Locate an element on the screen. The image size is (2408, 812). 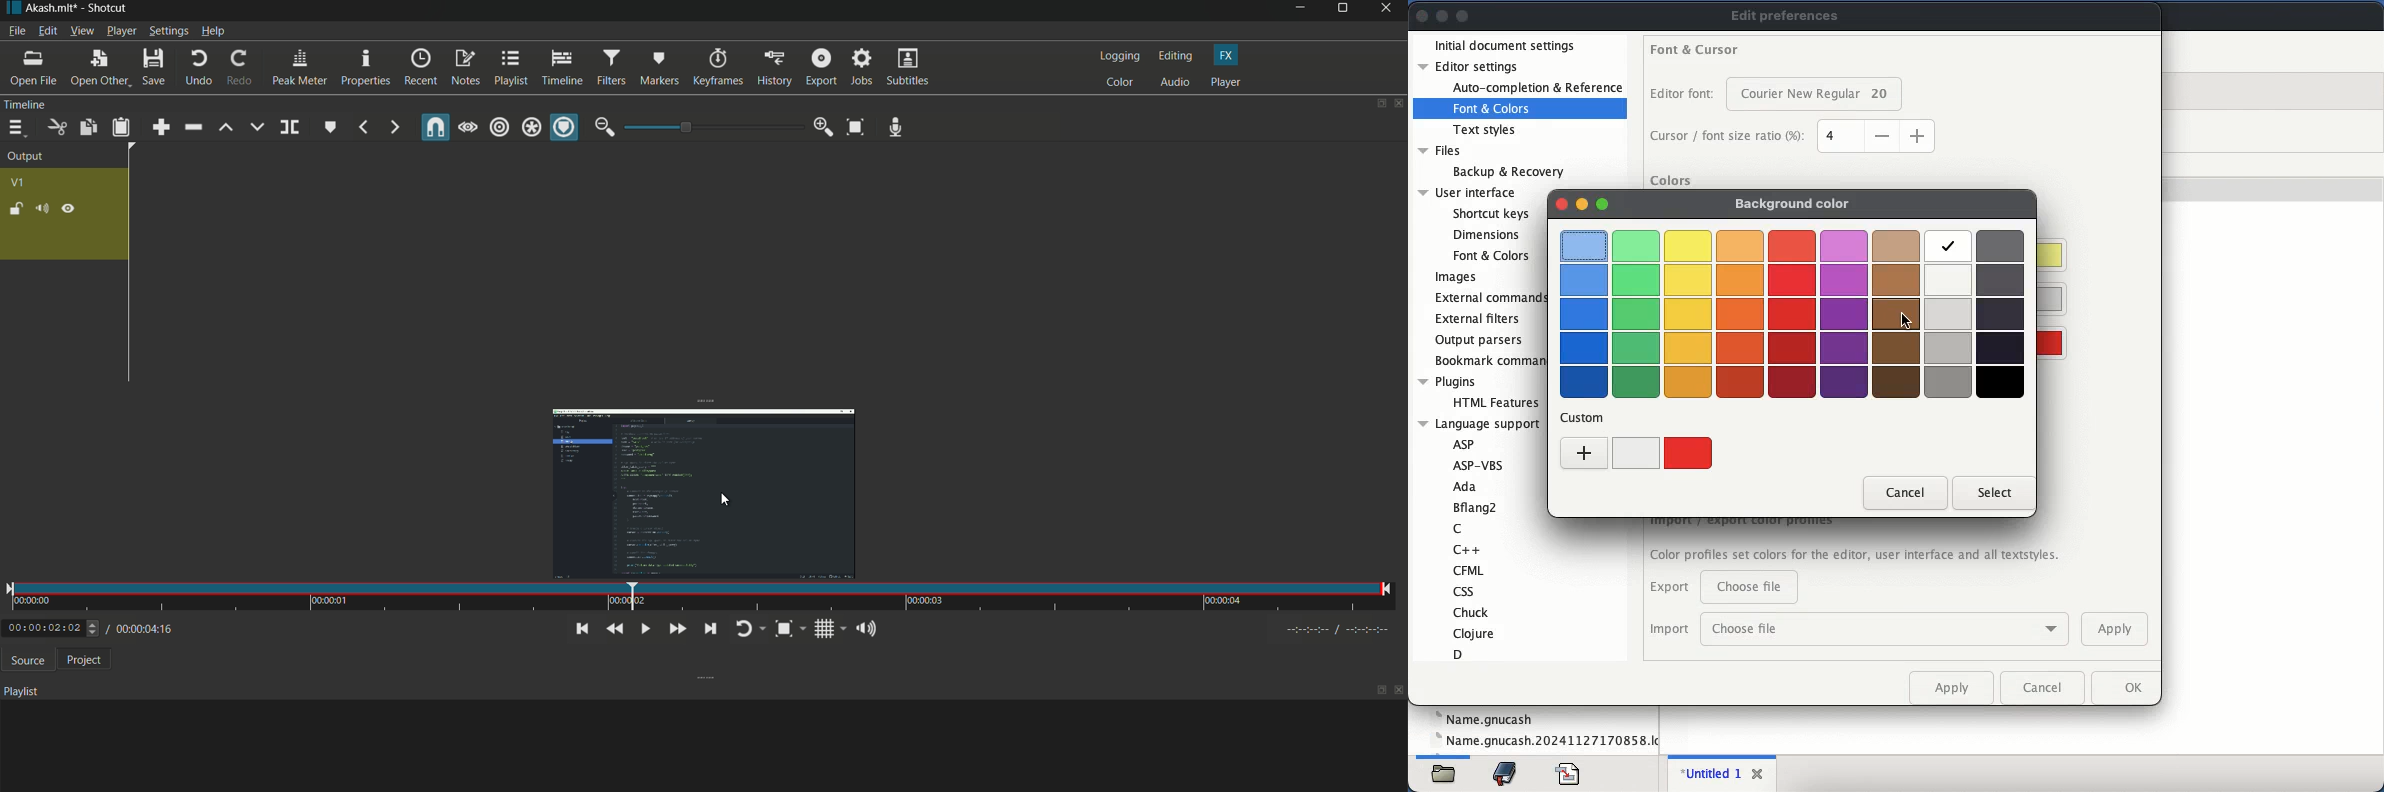
toggle grid is located at coordinates (829, 628).